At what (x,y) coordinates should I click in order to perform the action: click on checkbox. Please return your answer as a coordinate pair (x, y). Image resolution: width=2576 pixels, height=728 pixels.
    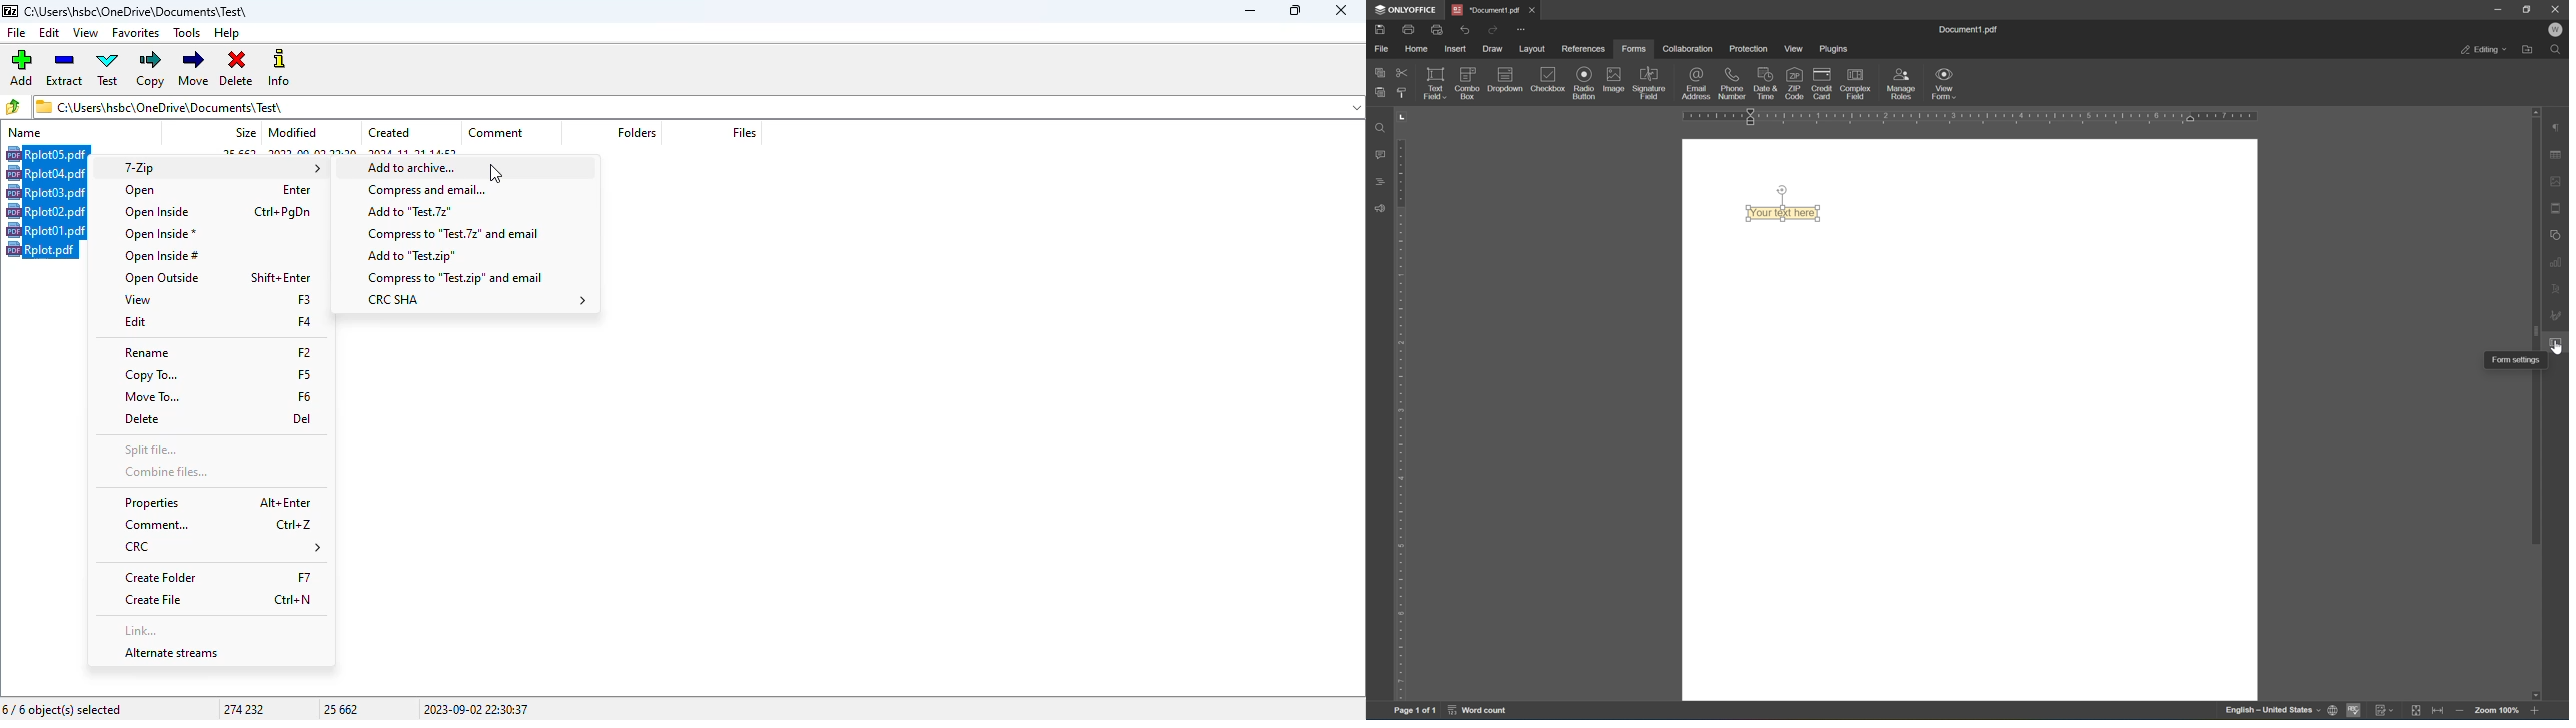
    Looking at the image, I should click on (1550, 78).